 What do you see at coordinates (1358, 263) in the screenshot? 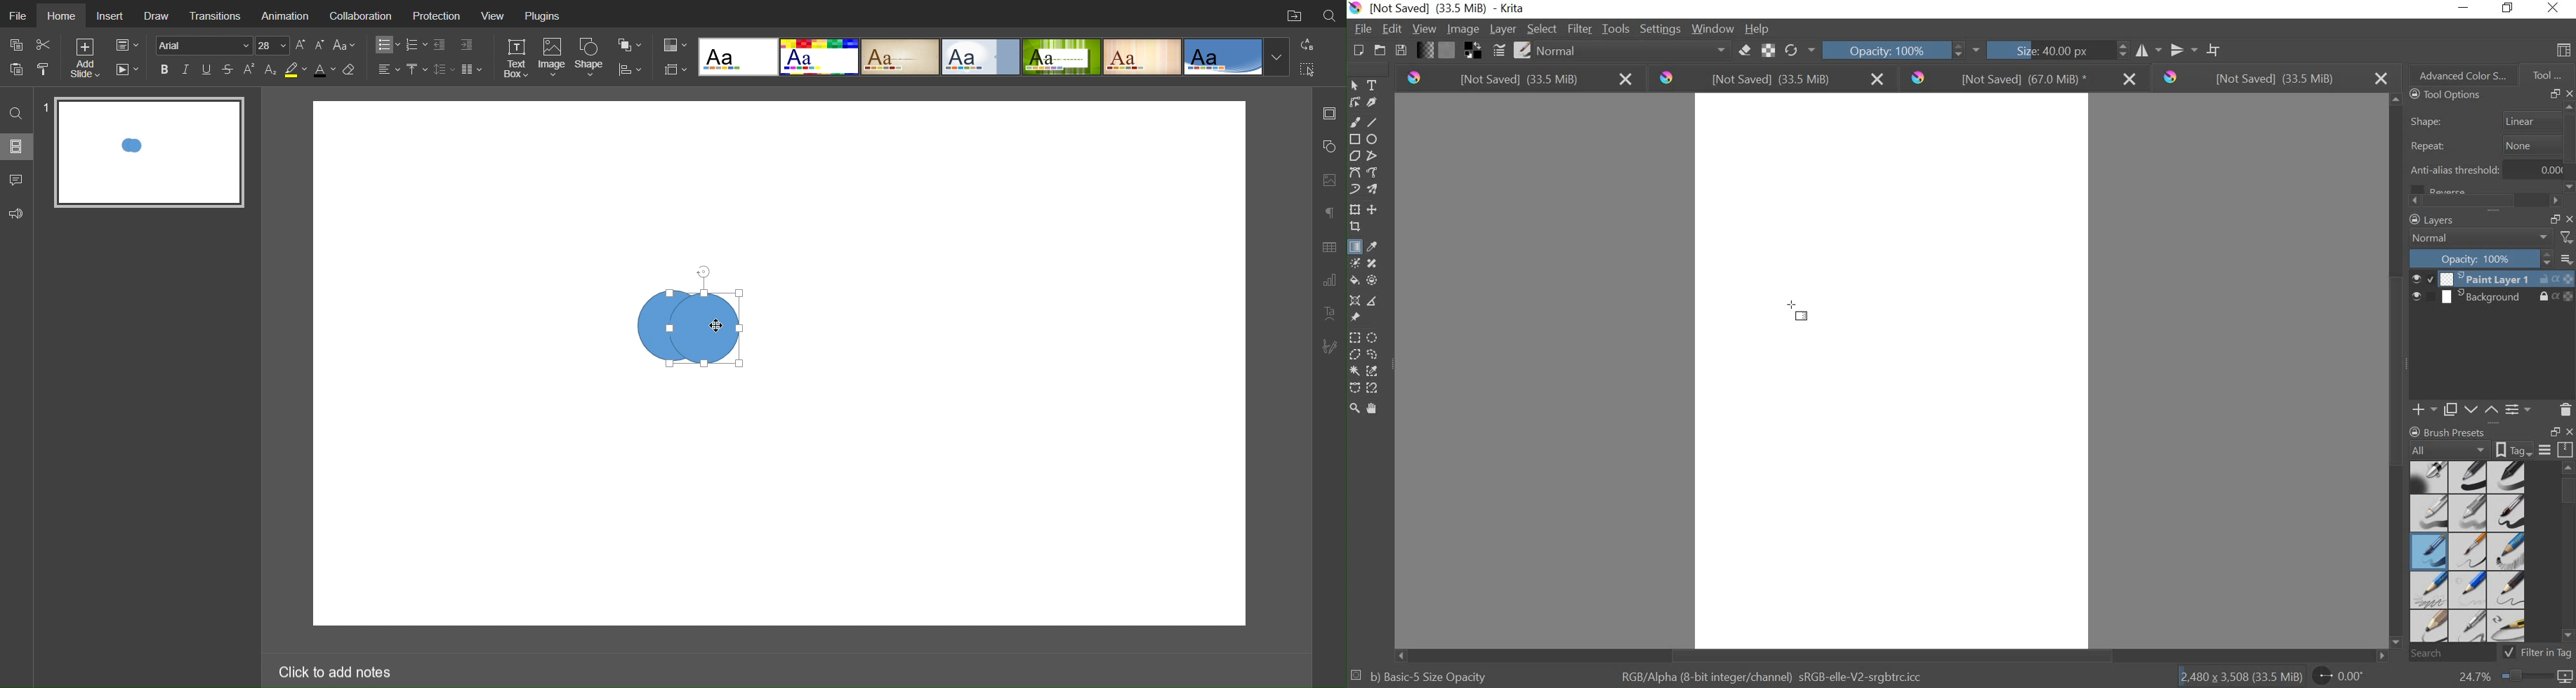
I see `colorize mask tool` at bounding box center [1358, 263].